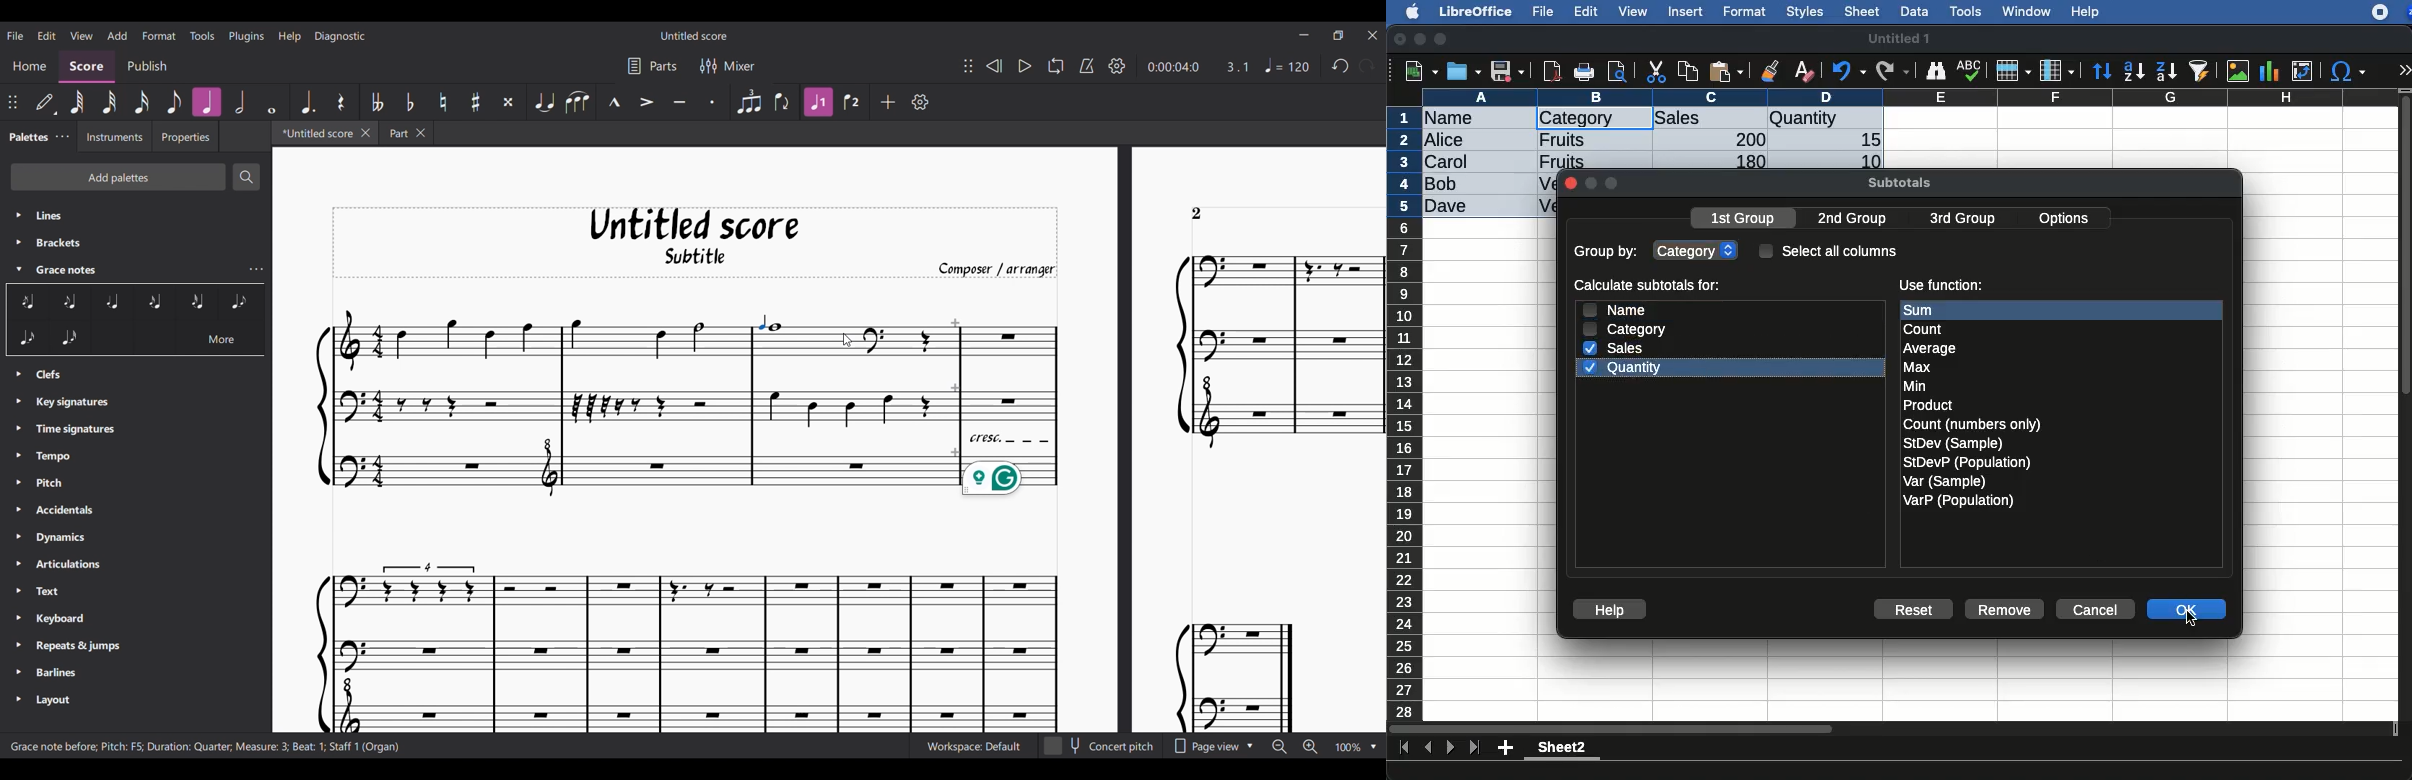  Describe the element at coordinates (888, 102) in the screenshot. I see `Add` at that location.